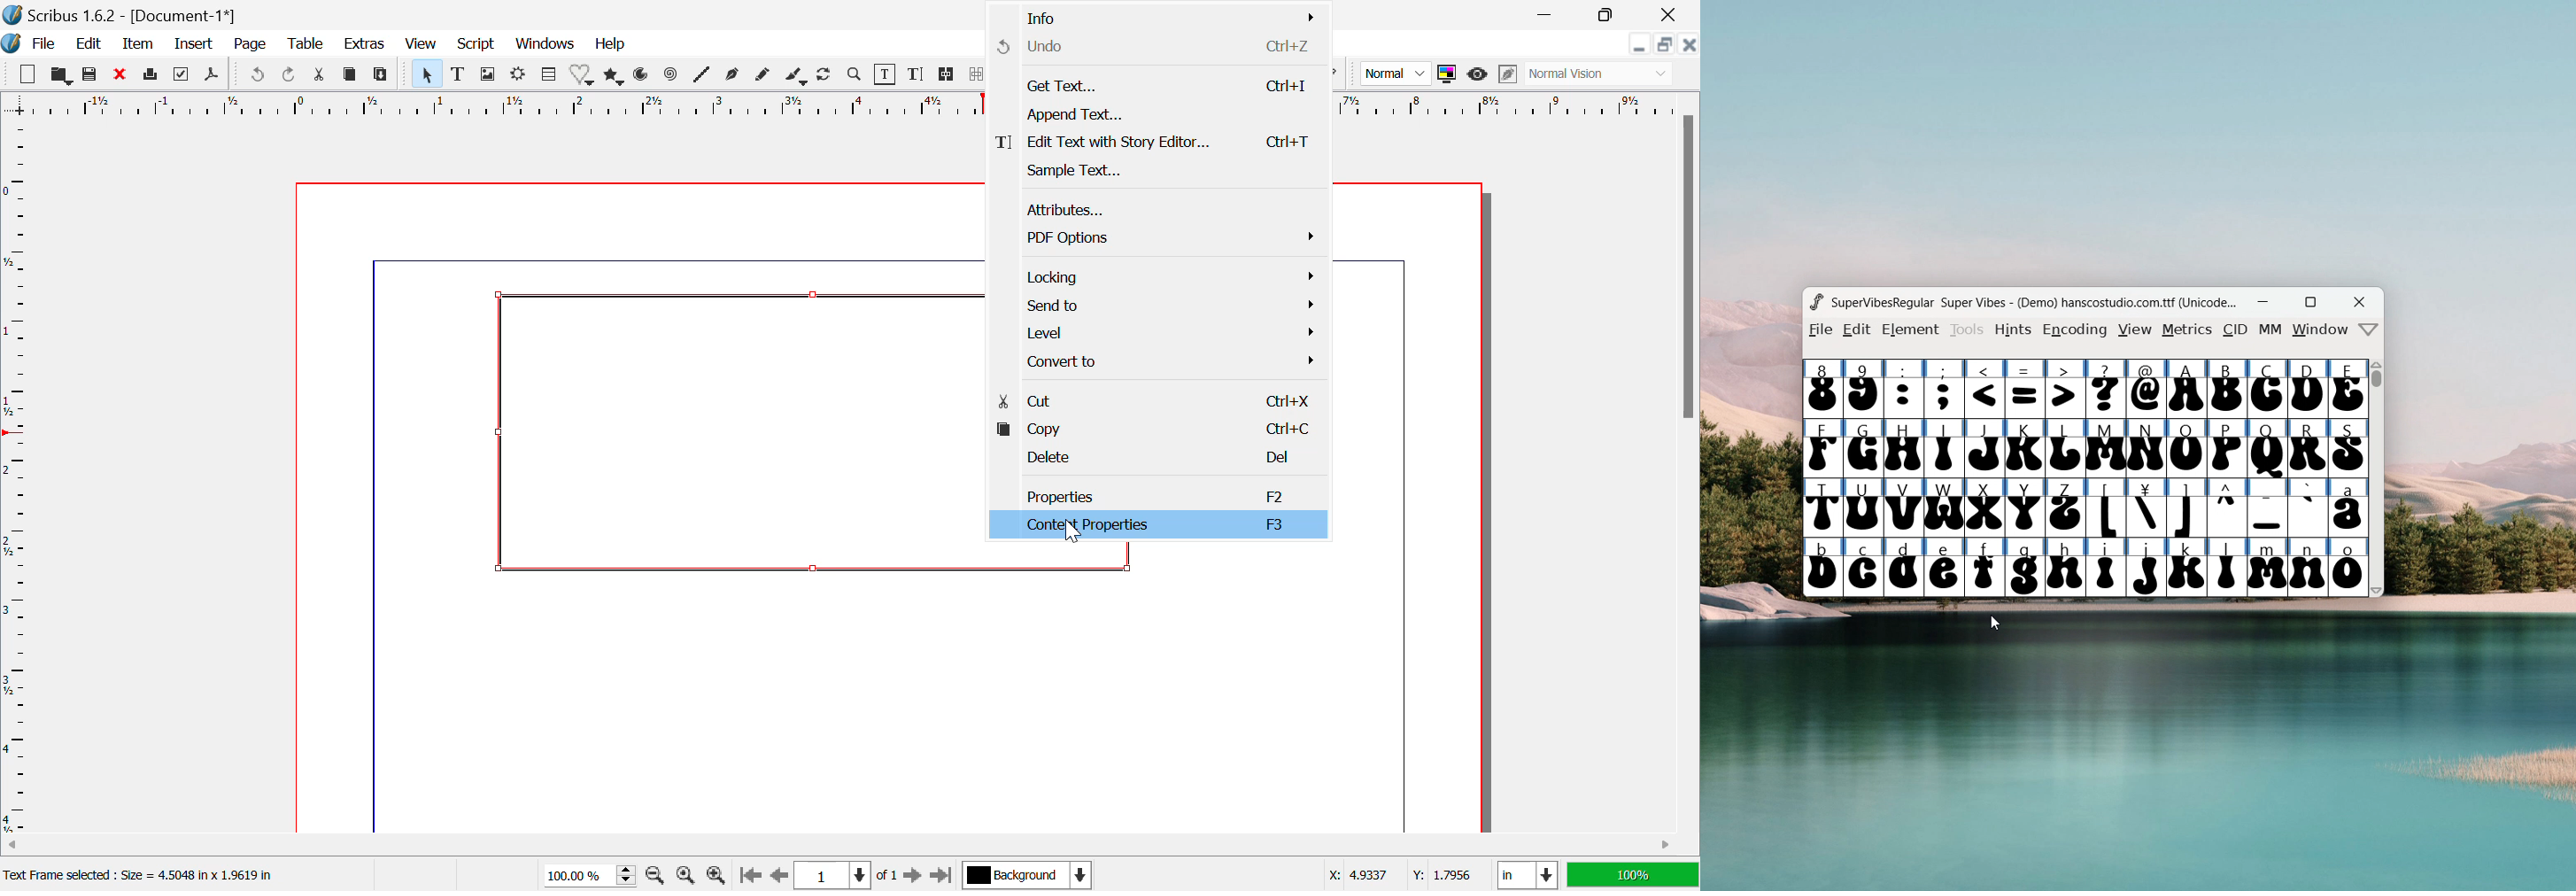 This screenshot has height=896, width=2576. Describe the element at coordinates (2148, 508) in the screenshot. I see `¥` at that location.